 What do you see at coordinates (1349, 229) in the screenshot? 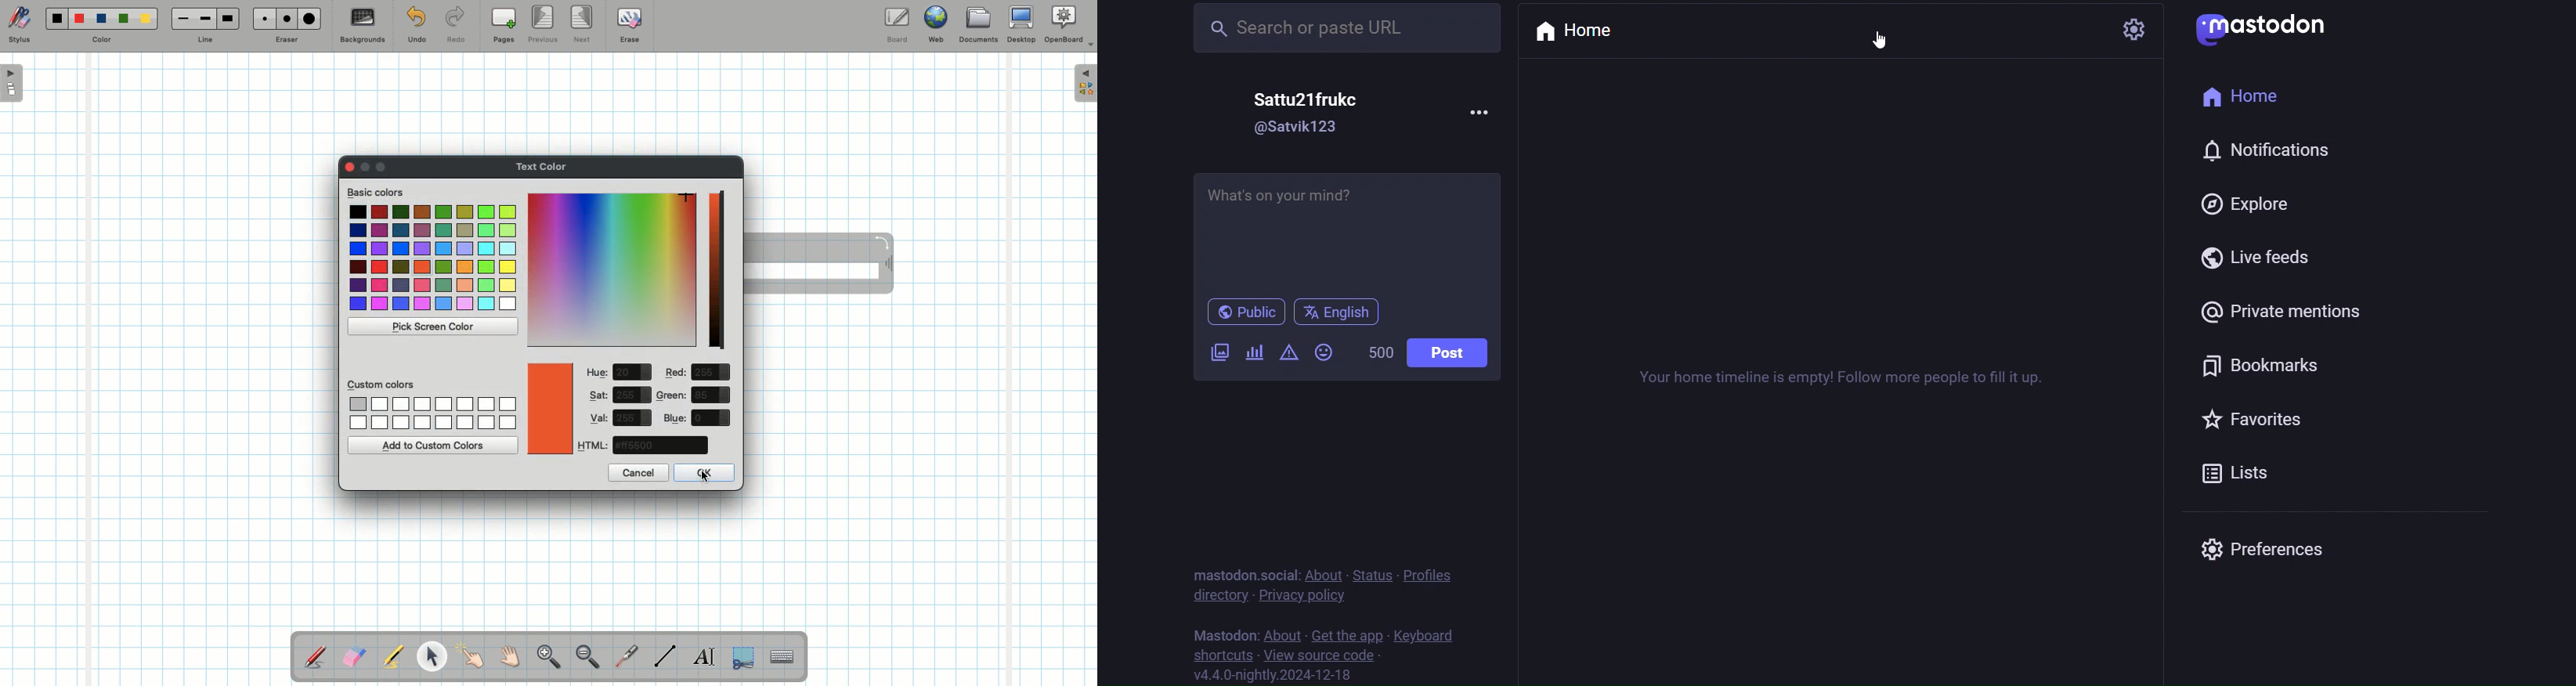
I see `post here` at bounding box center [1349, 229].